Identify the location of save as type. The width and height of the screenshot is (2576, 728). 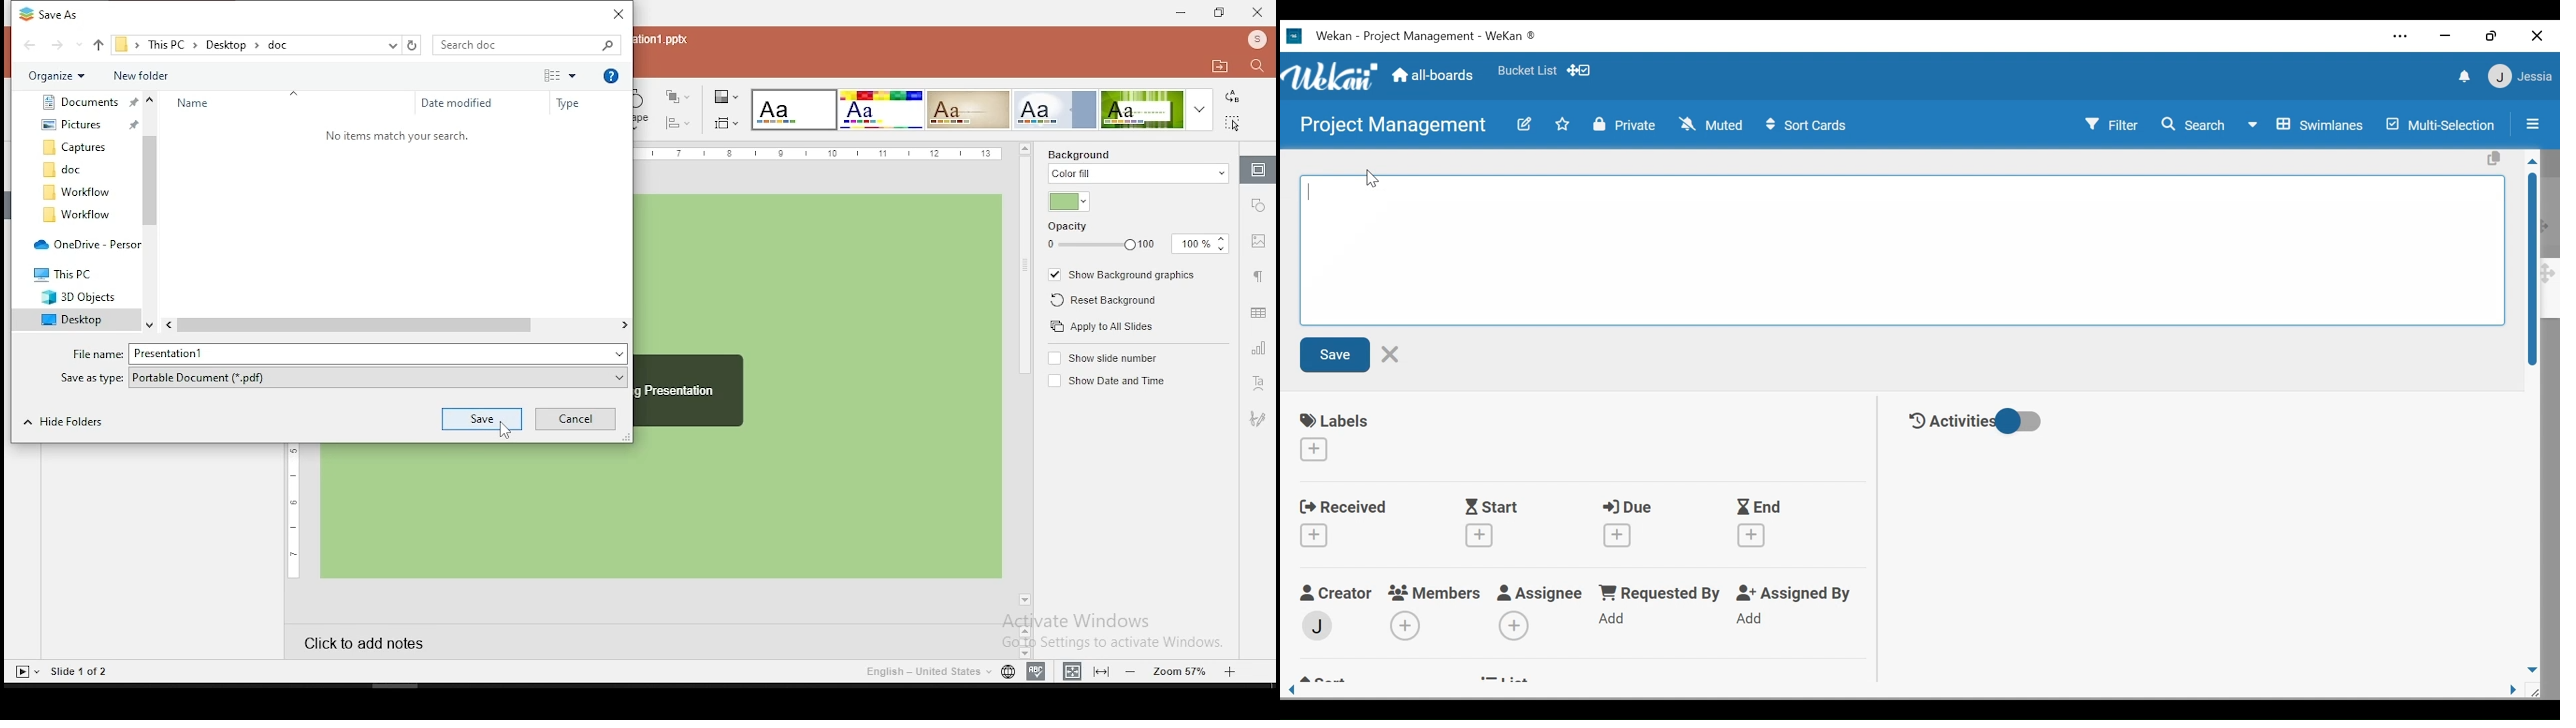
(89, 378).